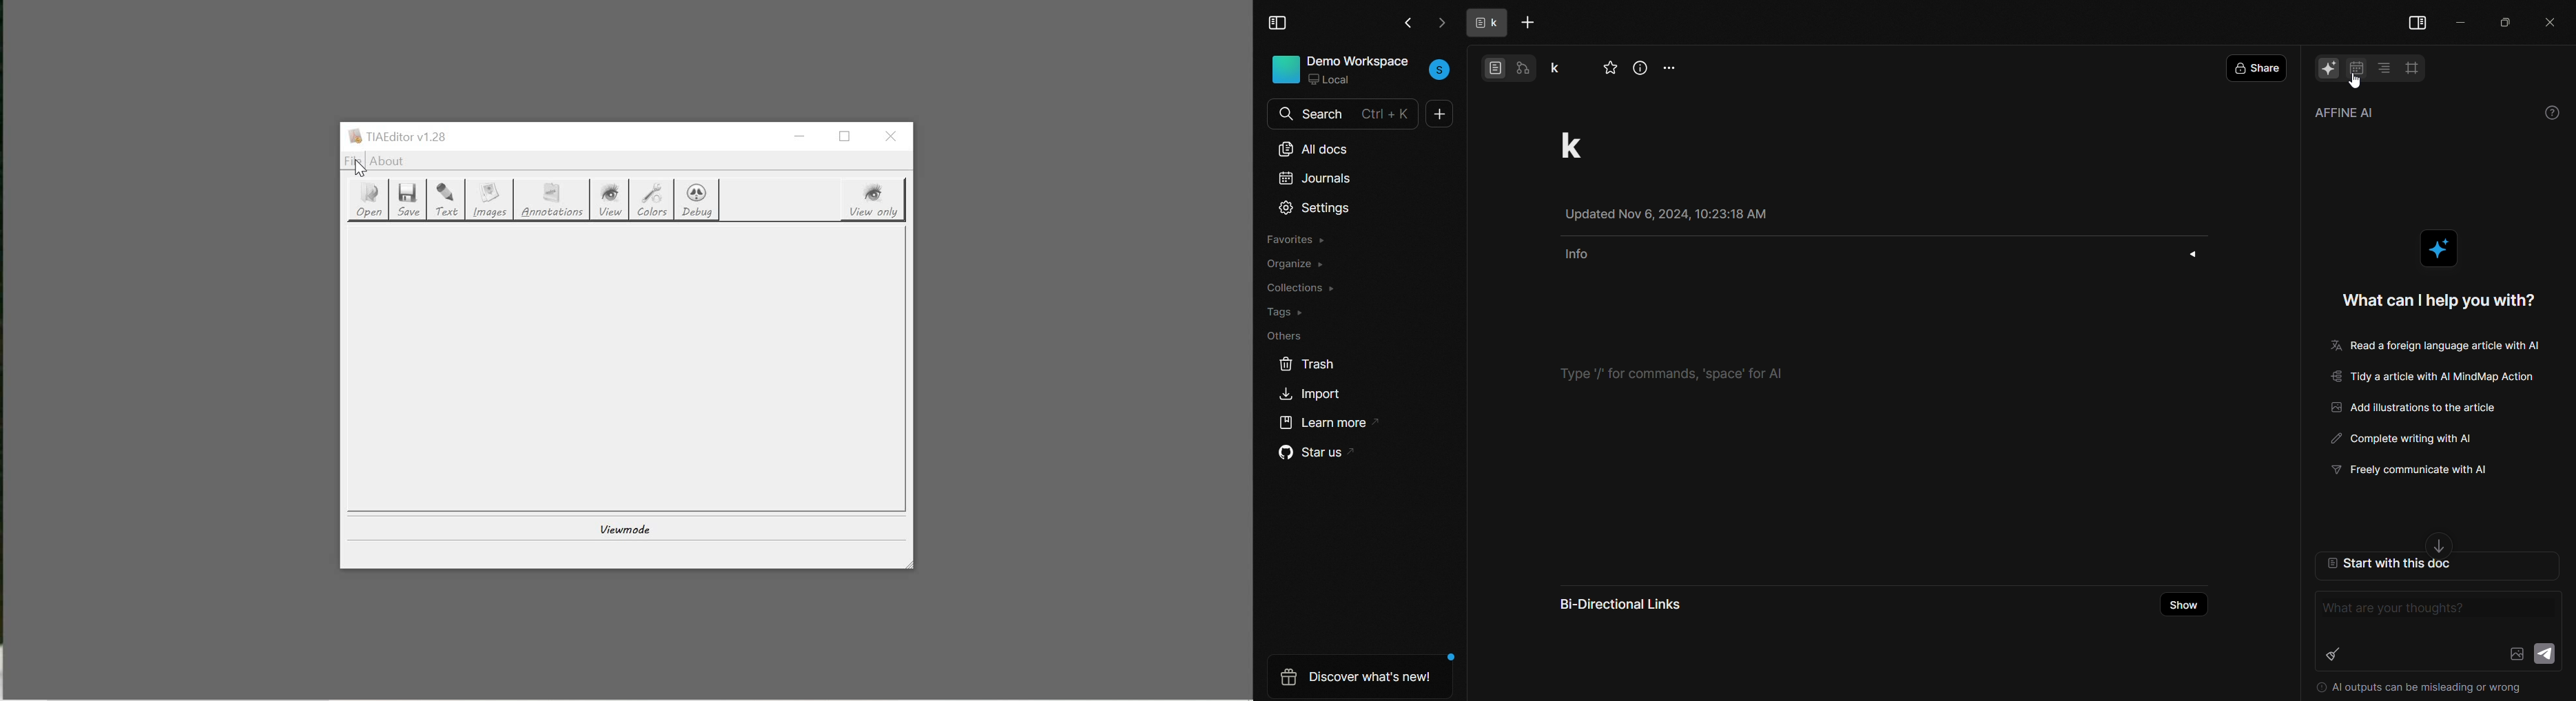  I want to click on new doc, so click(1441, 116).